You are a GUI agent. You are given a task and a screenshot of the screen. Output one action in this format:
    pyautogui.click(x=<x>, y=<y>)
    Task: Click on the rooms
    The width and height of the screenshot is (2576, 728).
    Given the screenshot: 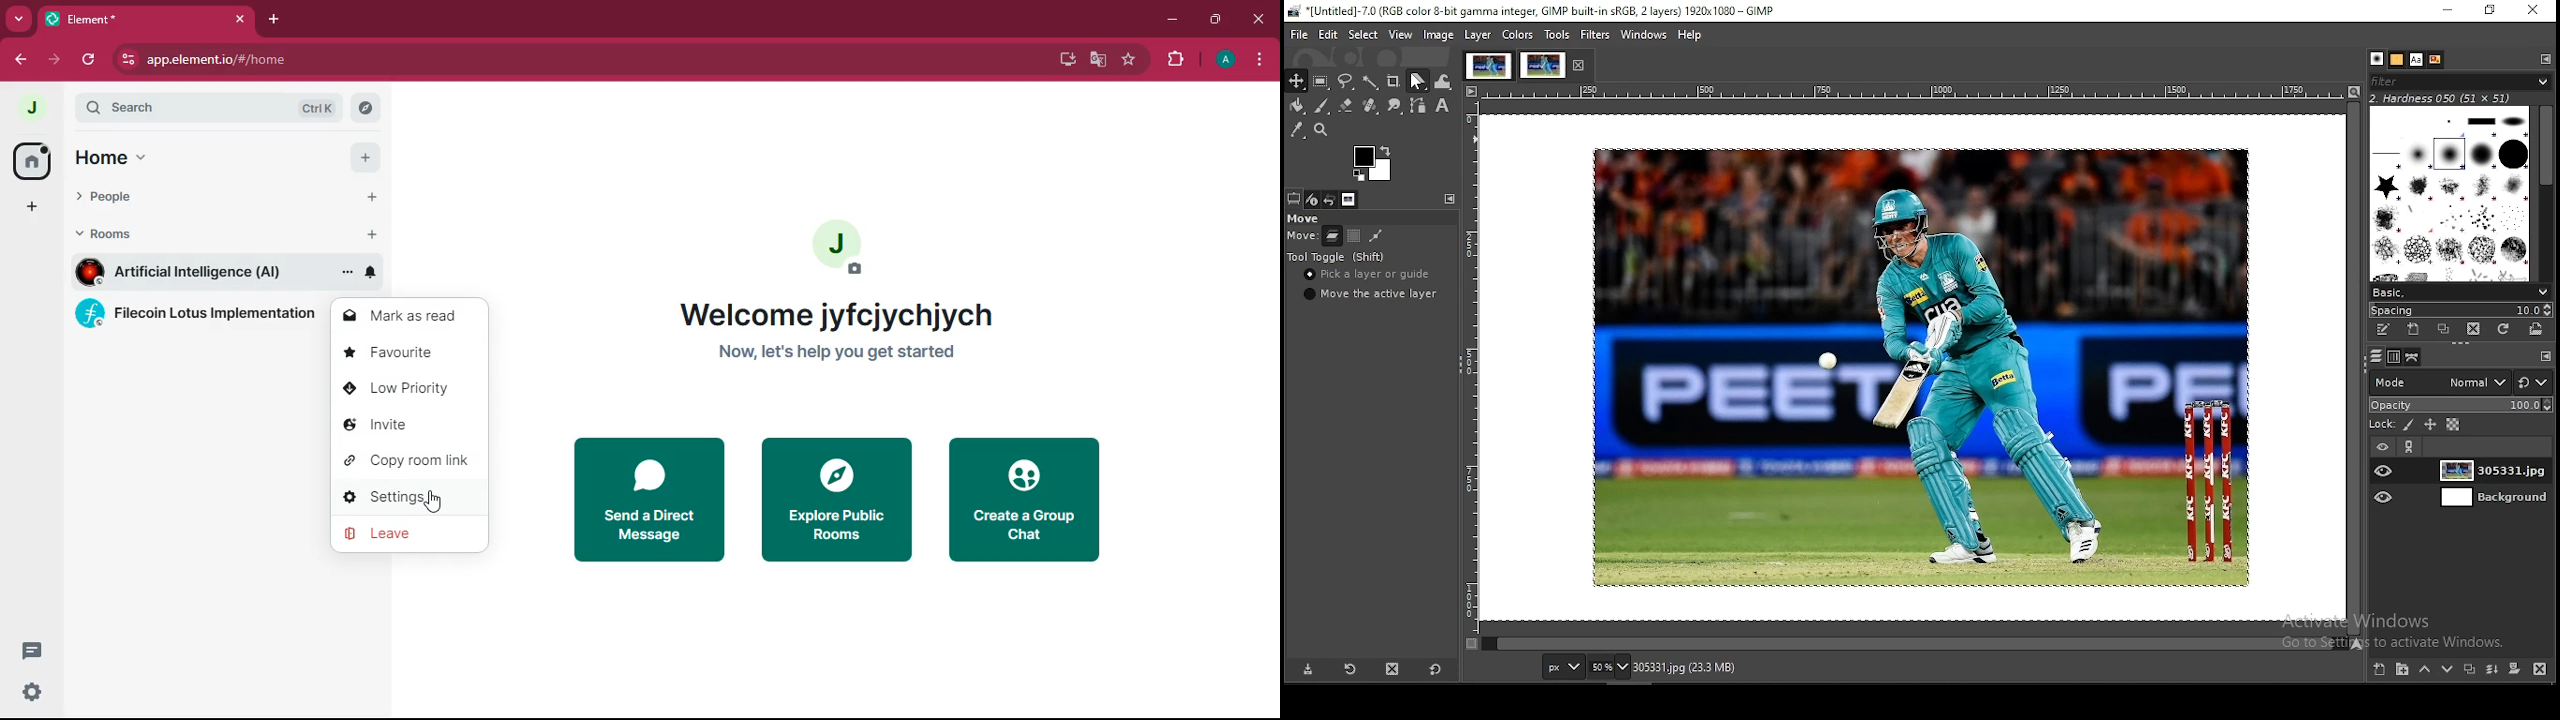 What is the action you would take?
    pyautogui.click(x=196, y=315)
    